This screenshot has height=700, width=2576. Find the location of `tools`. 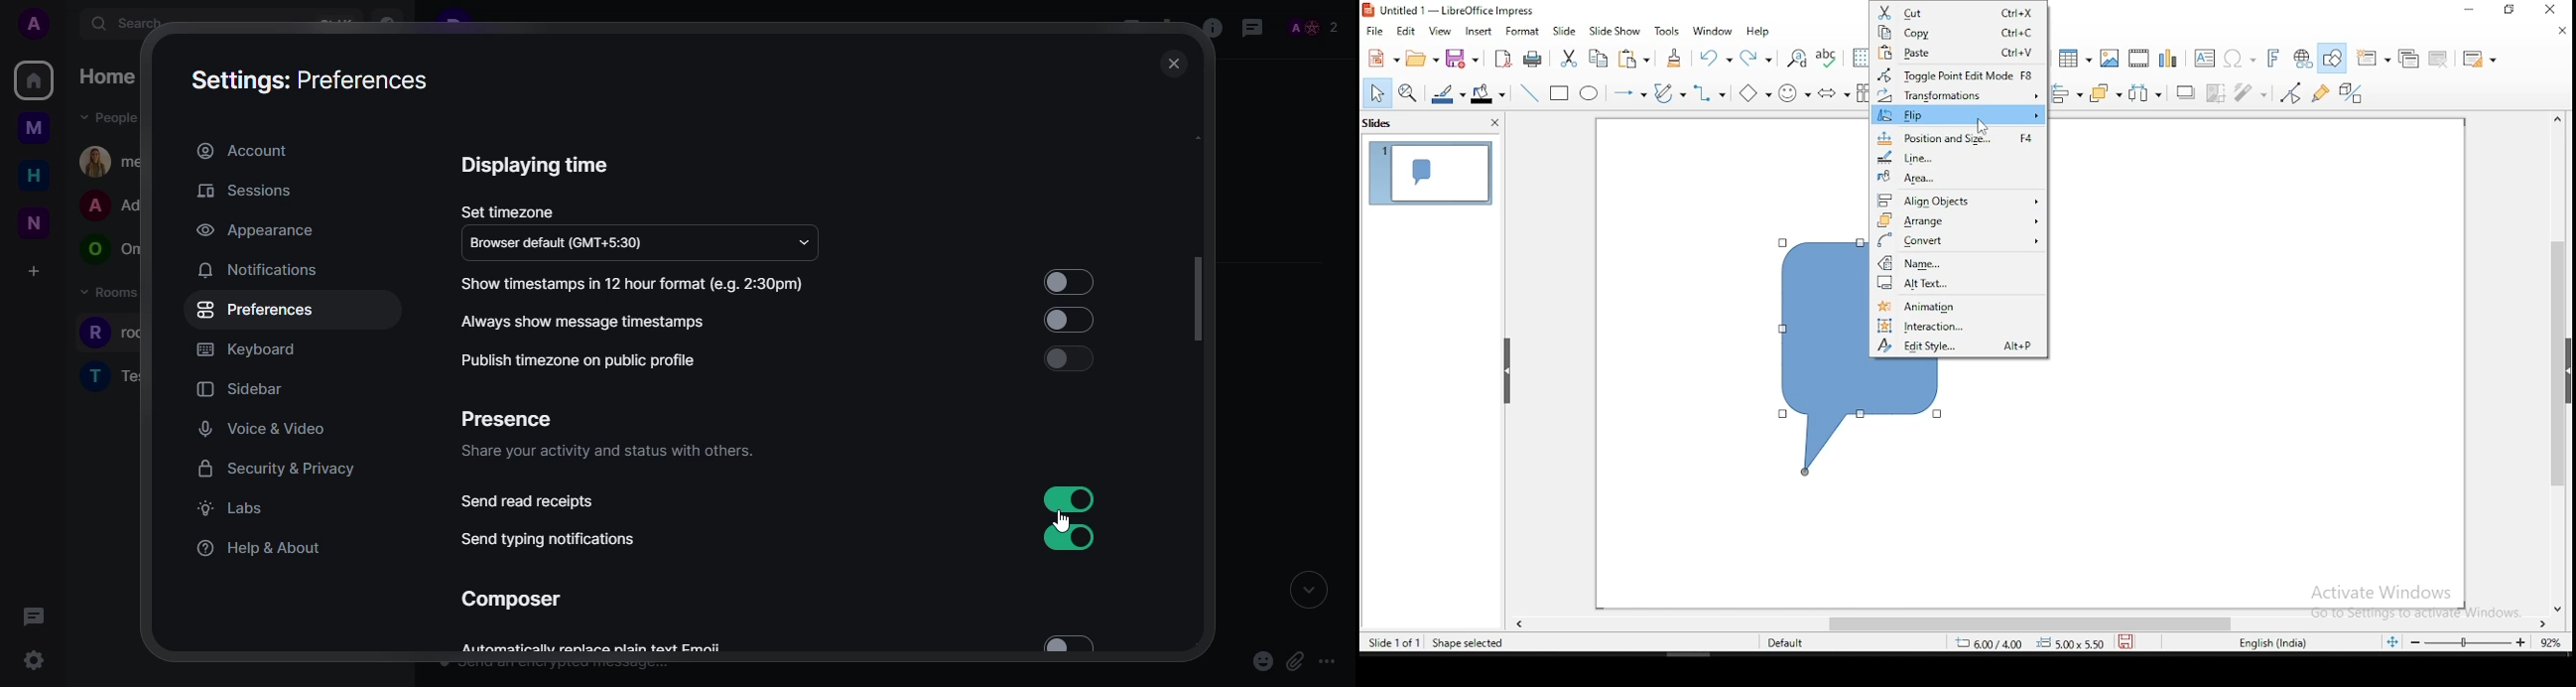

tools is located at coordinates (1667, 31).